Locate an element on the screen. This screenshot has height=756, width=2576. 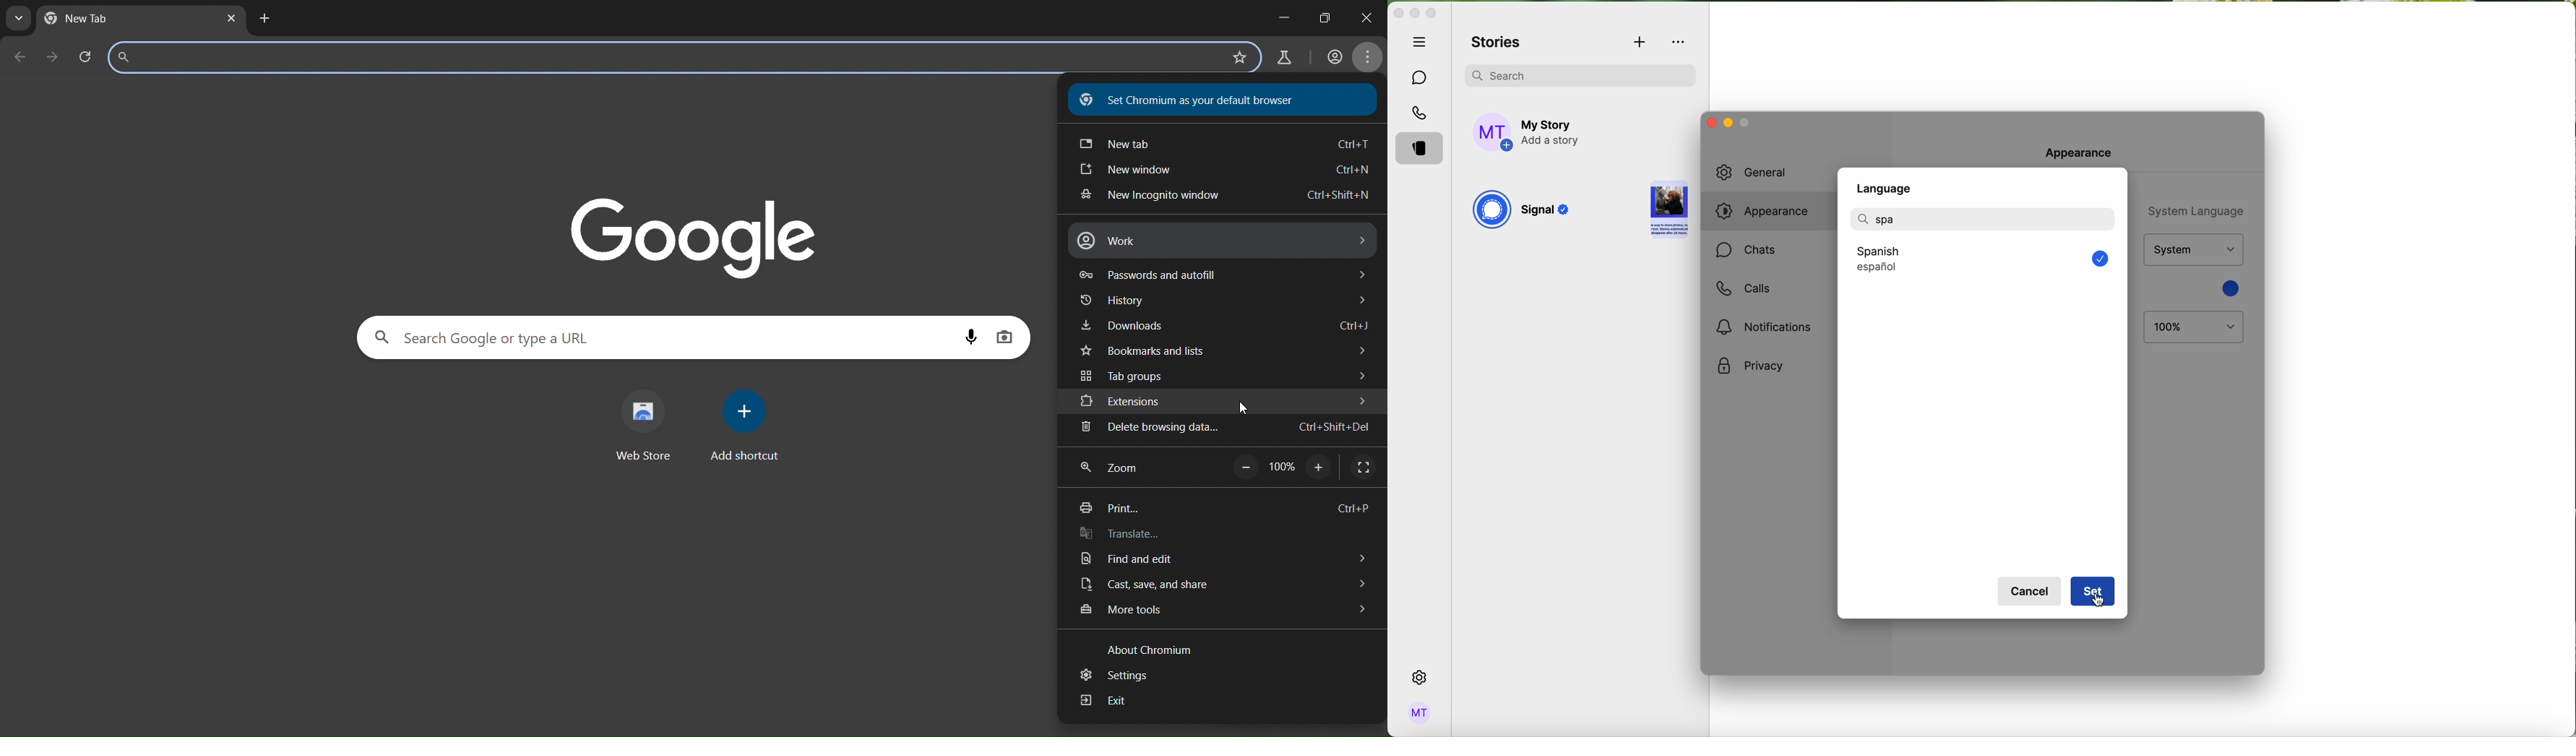
more options is located at coordinates (1680, 42).